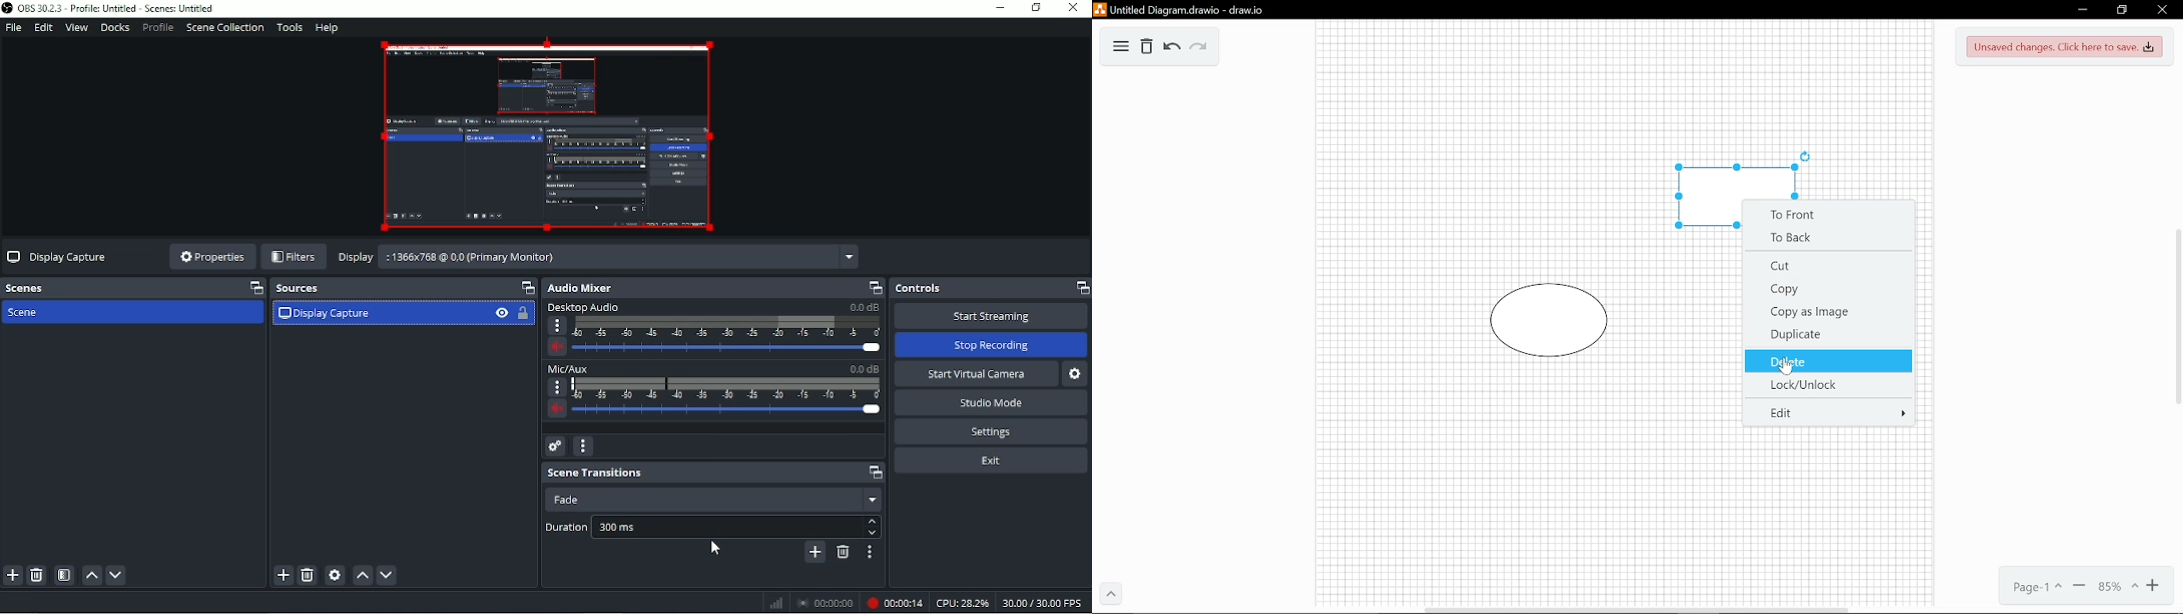 This screenshot has width=2184, height=616. I want to click on Controls, so click(990, 288).